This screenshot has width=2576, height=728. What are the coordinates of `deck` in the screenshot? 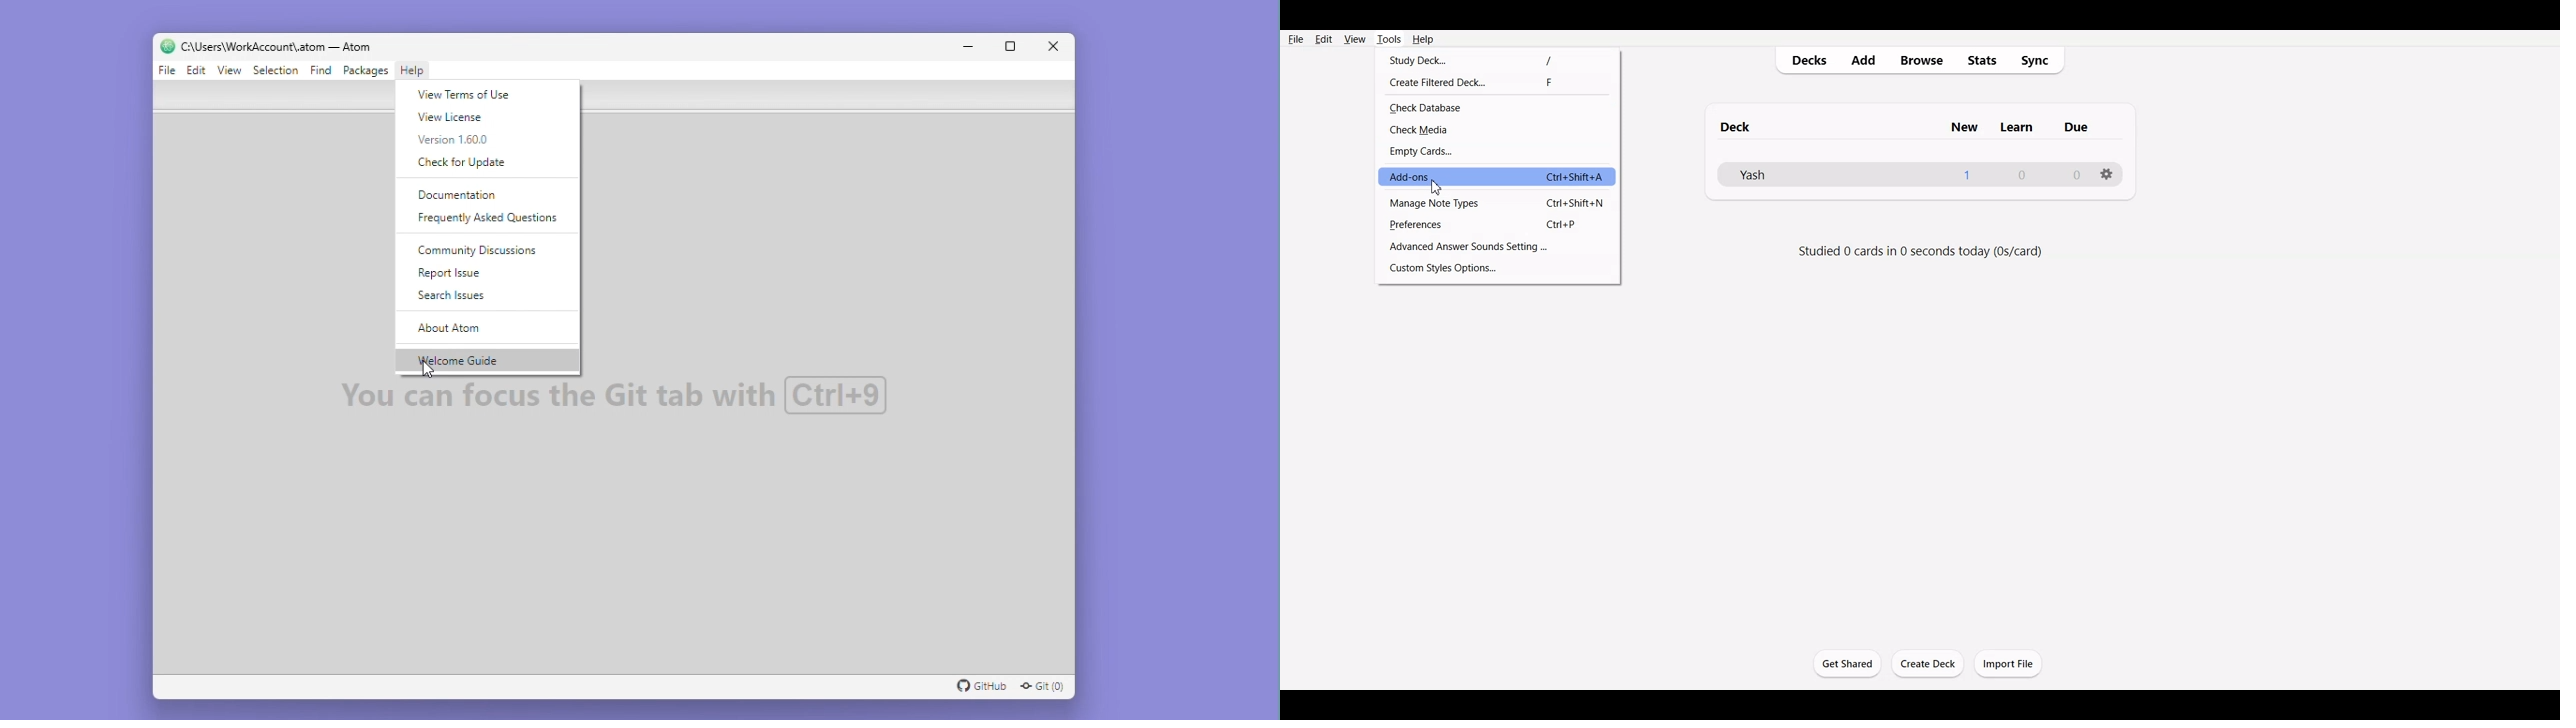 It's located at (1744, 118).